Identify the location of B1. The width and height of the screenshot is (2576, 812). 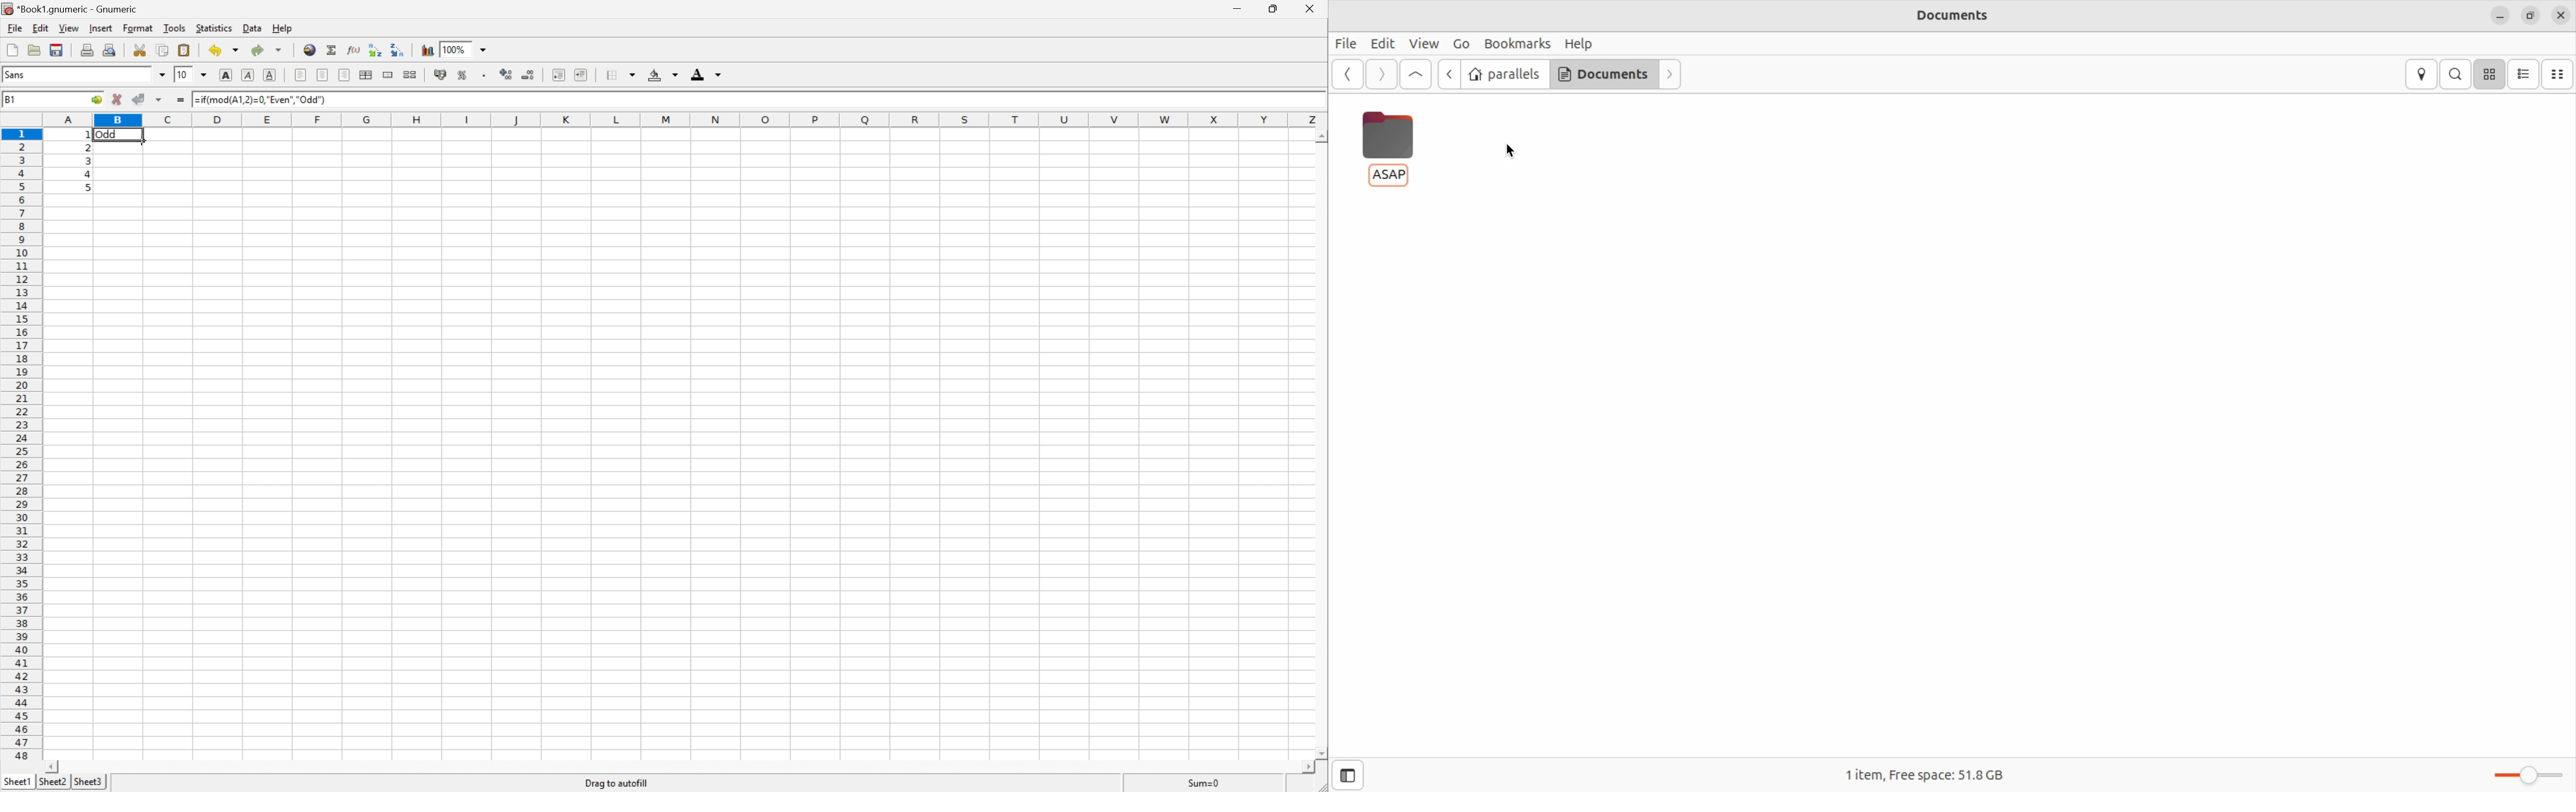
(14, 98).